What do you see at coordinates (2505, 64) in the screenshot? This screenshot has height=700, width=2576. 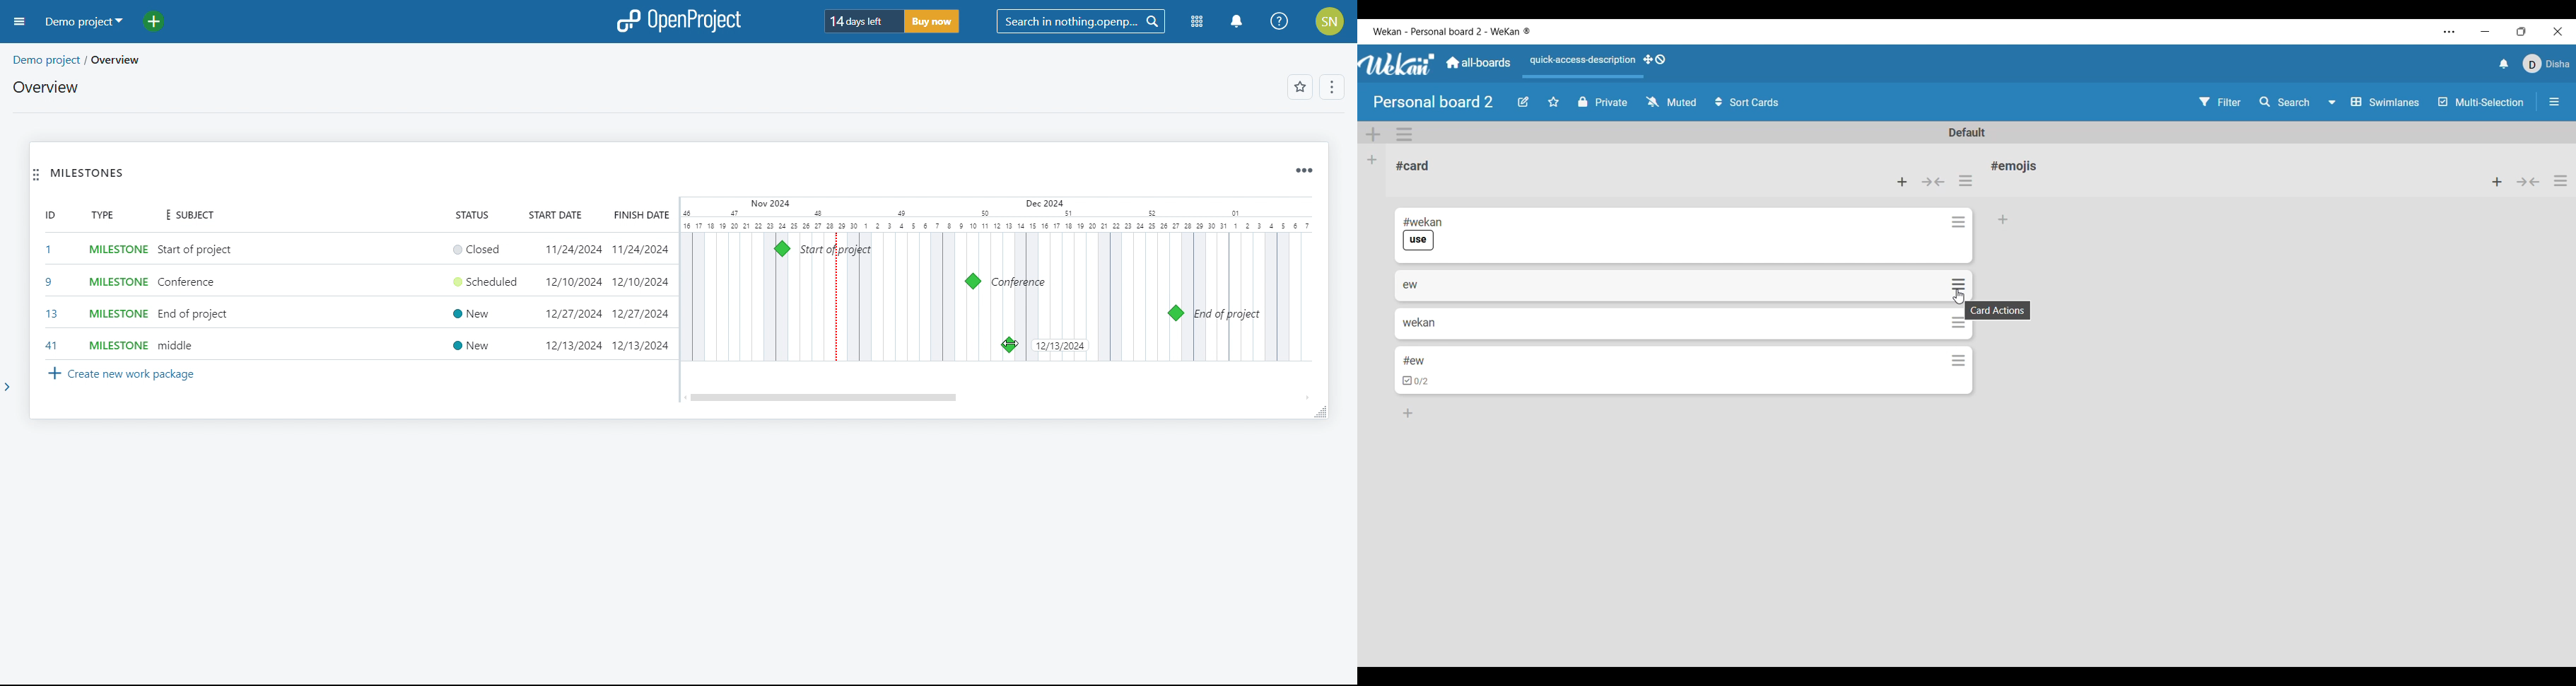 I see `Notifications ` at bounding box center [2505, 64].